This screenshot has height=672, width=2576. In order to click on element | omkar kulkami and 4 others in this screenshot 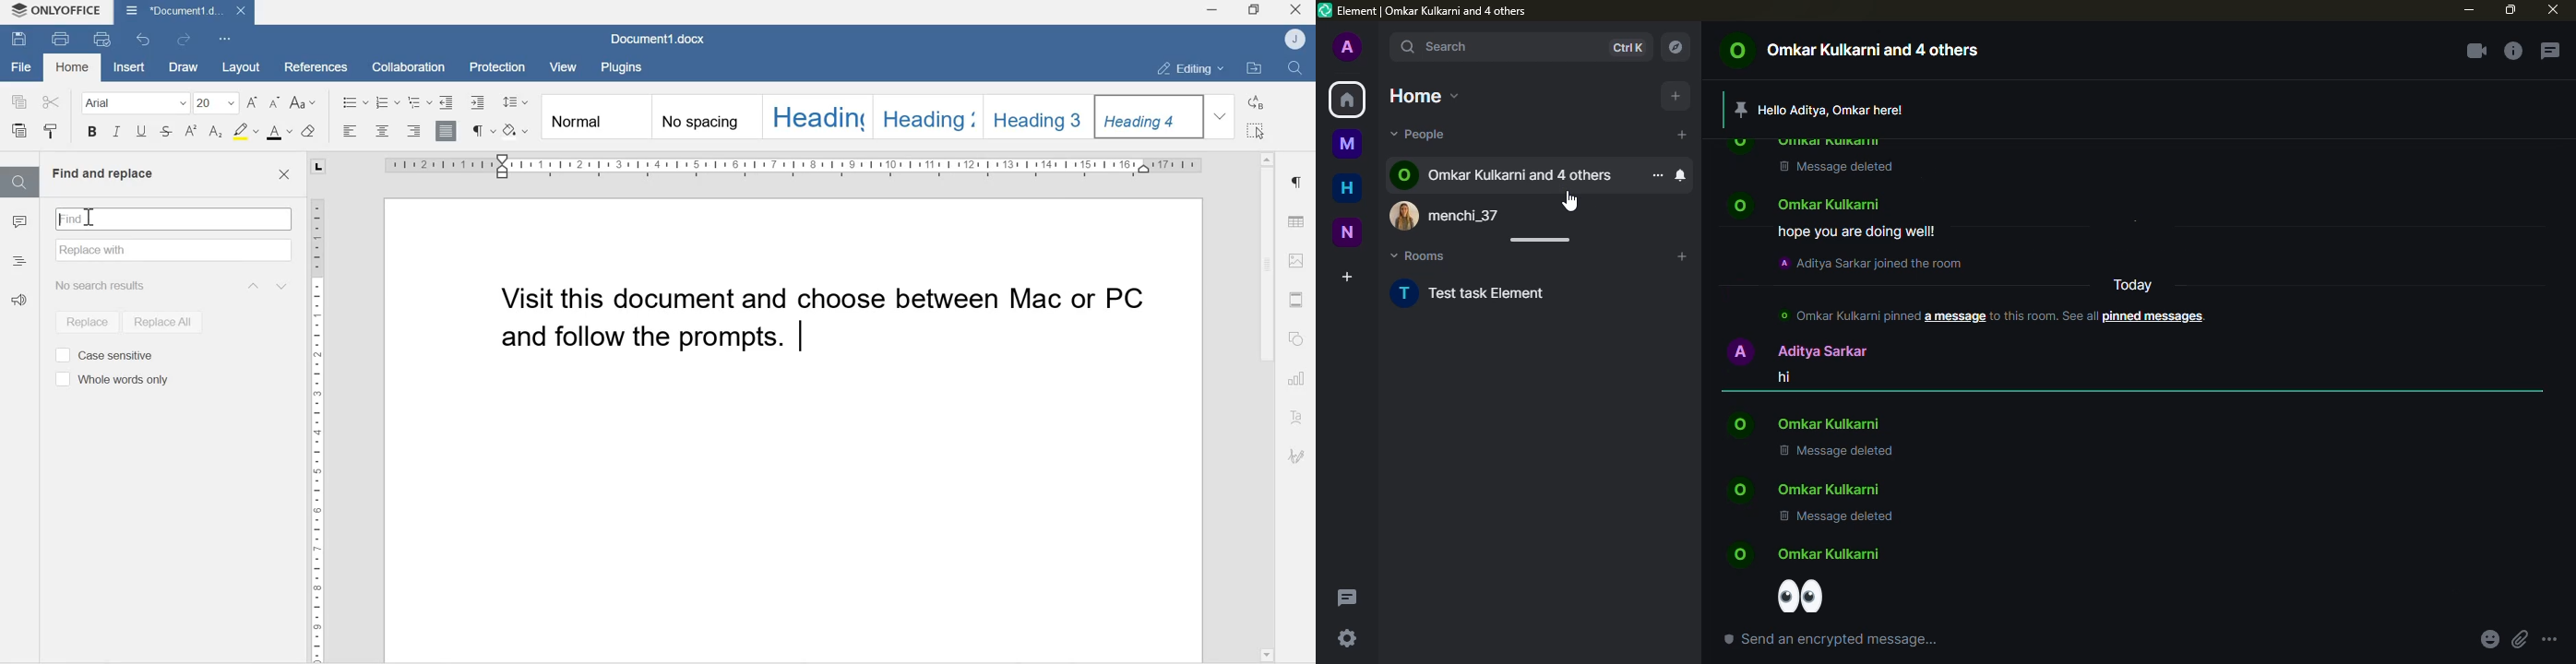, I will do `click(1433, 11)`.